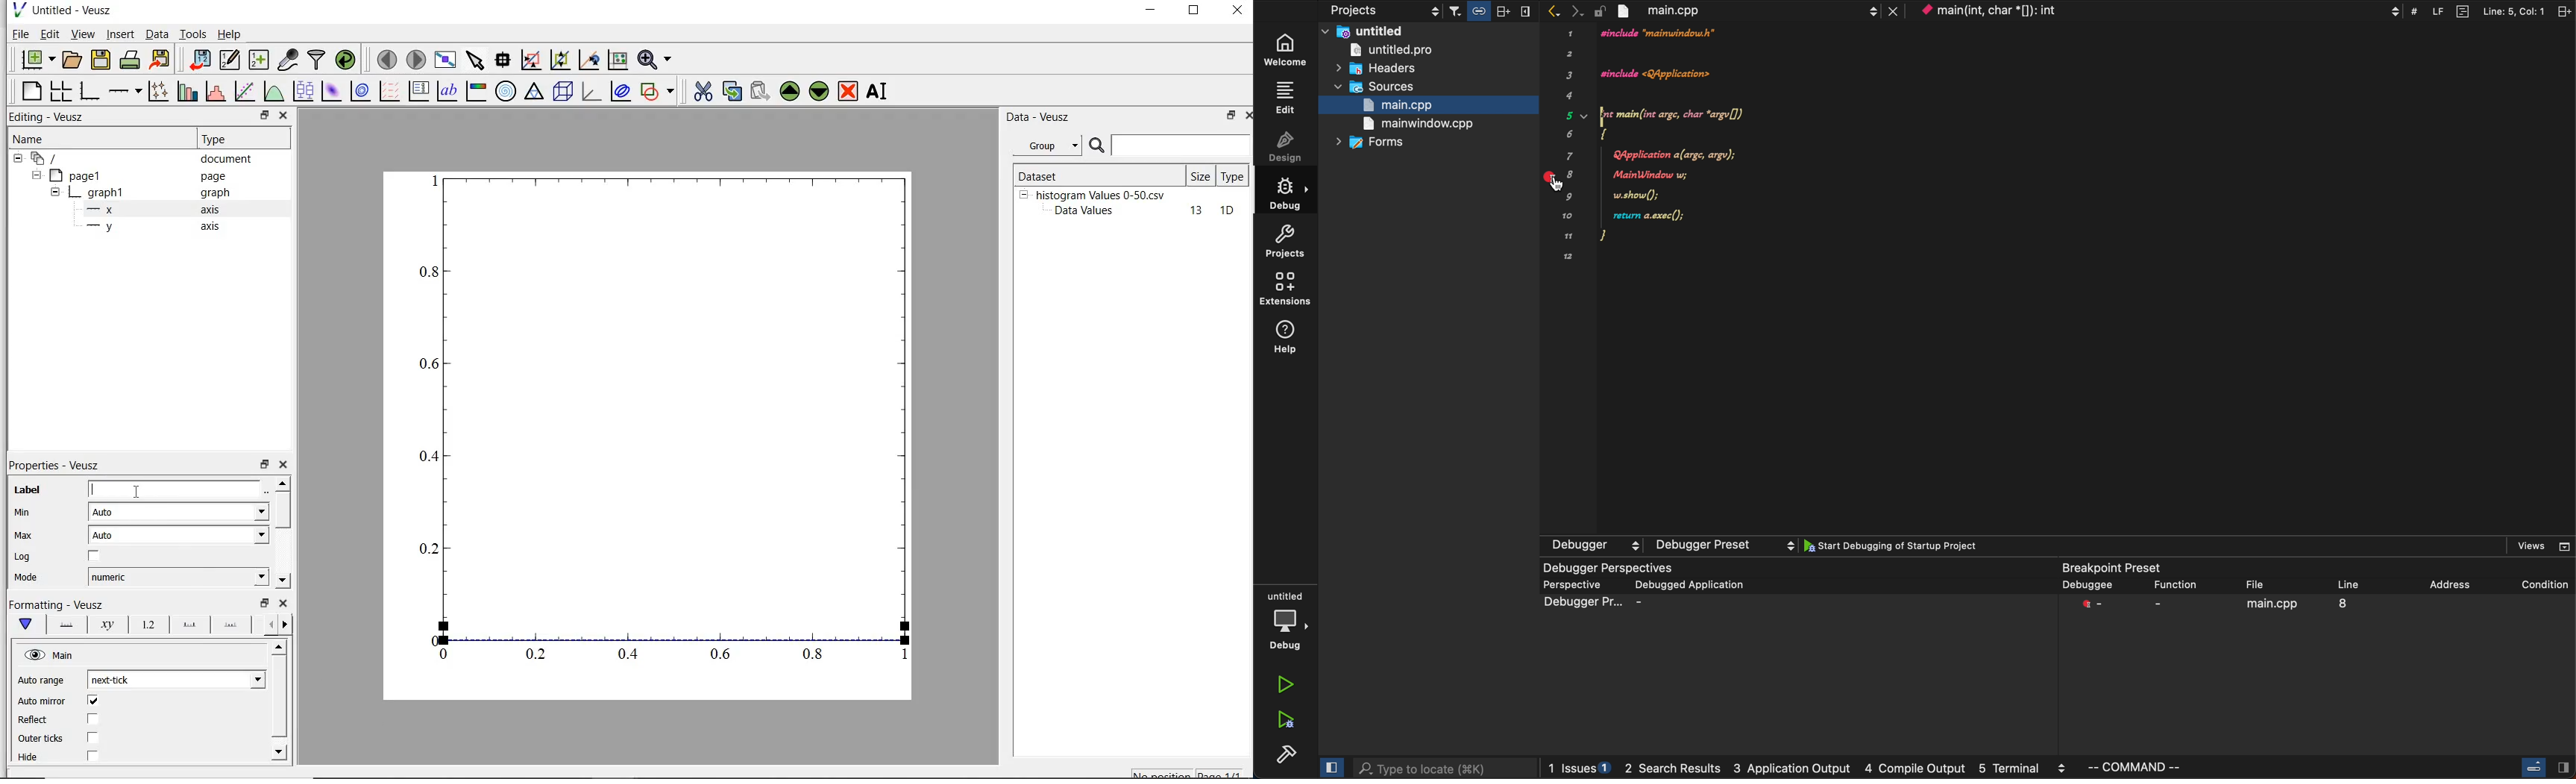 Image resolution: width=2576 pixels, height=784 pixels. Describe the element at coordinates (2534, 547) in the screenshot. I see `views` at that location.